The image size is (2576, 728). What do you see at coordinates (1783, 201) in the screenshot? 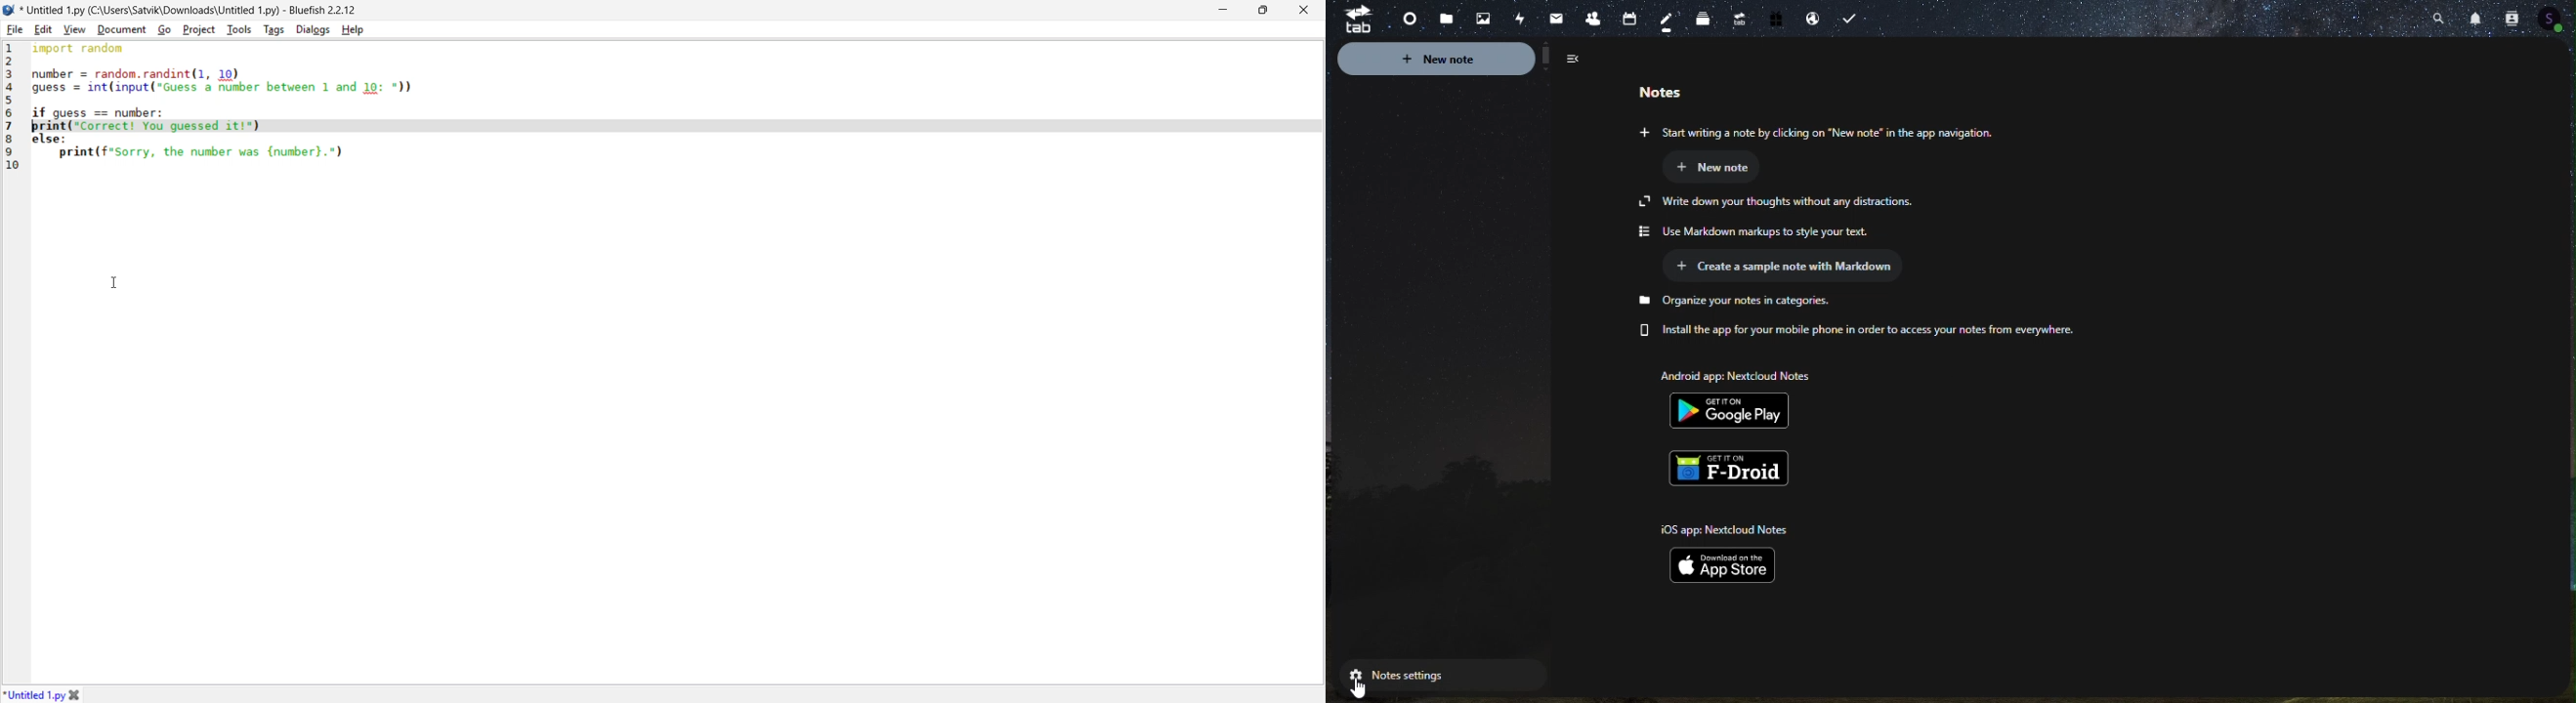
I see `Write down your thoughts without any distractions.` at bounding box center [1783, 201].